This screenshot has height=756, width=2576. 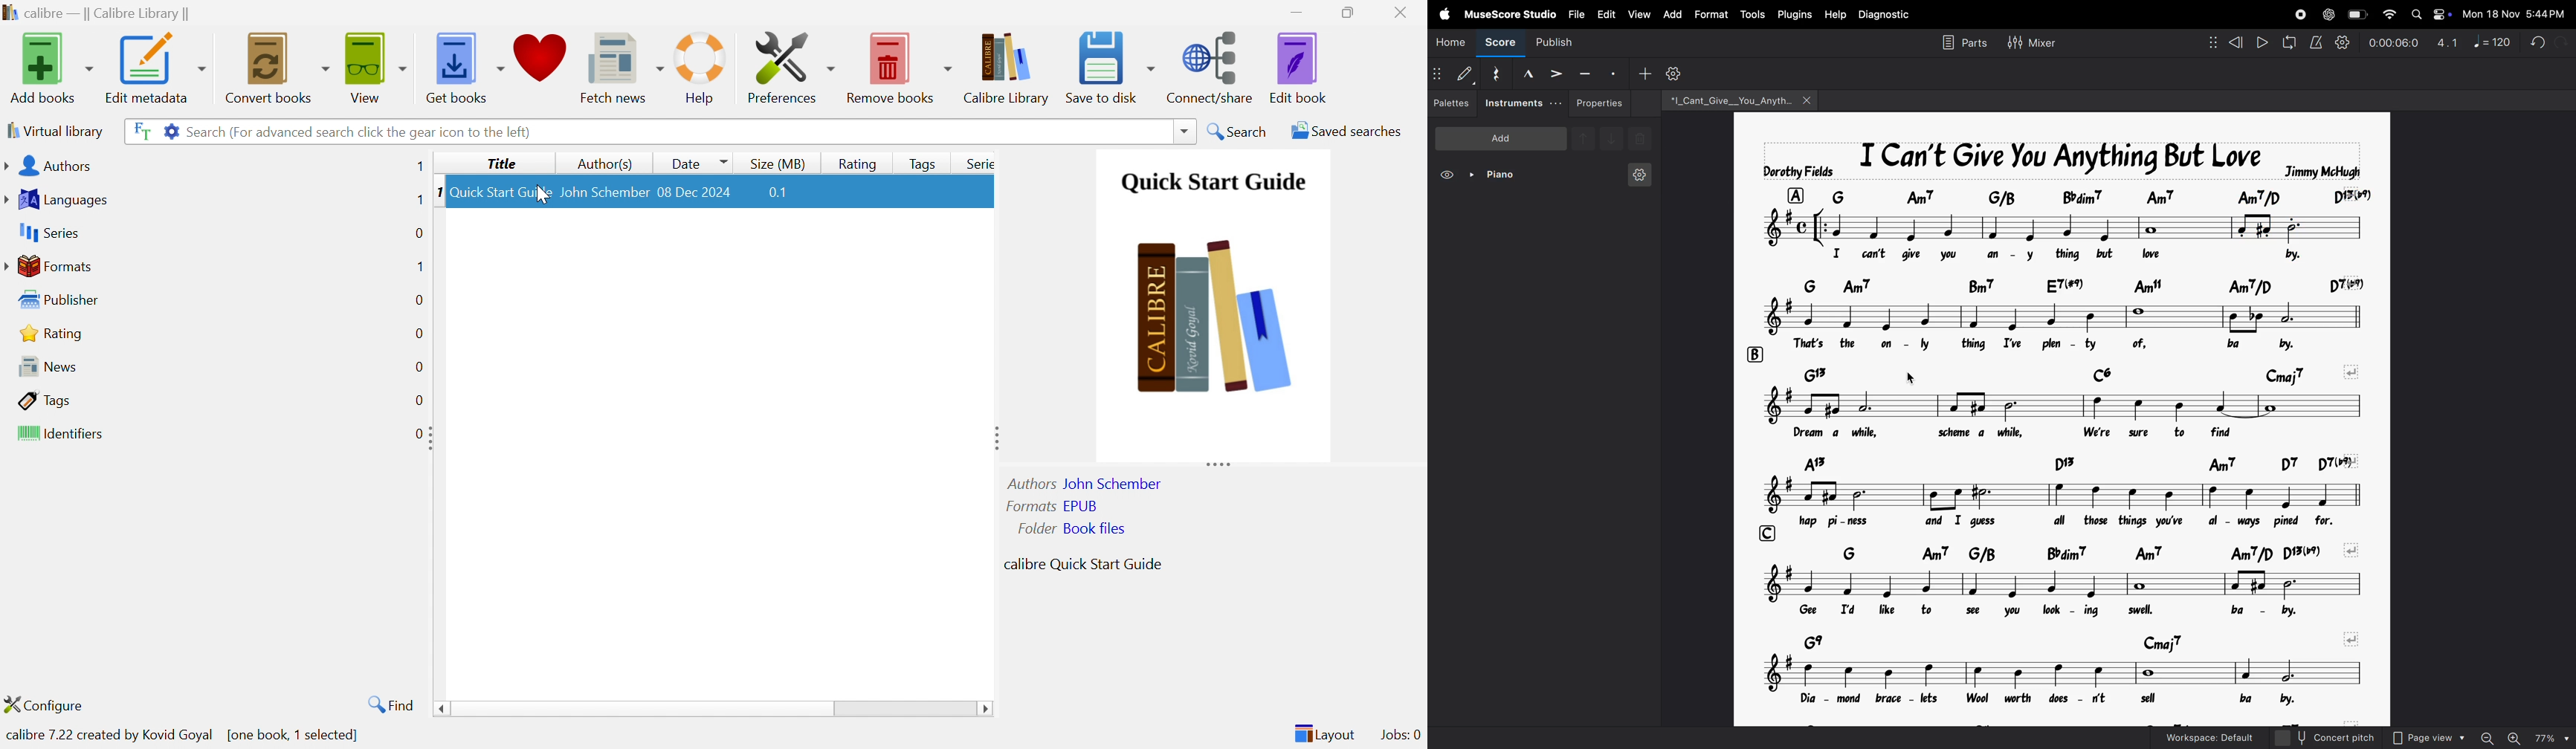 What do you see at coordinates (2069, 494) in the screenshot?
I see `notes` at bounding box center [2069, 494].